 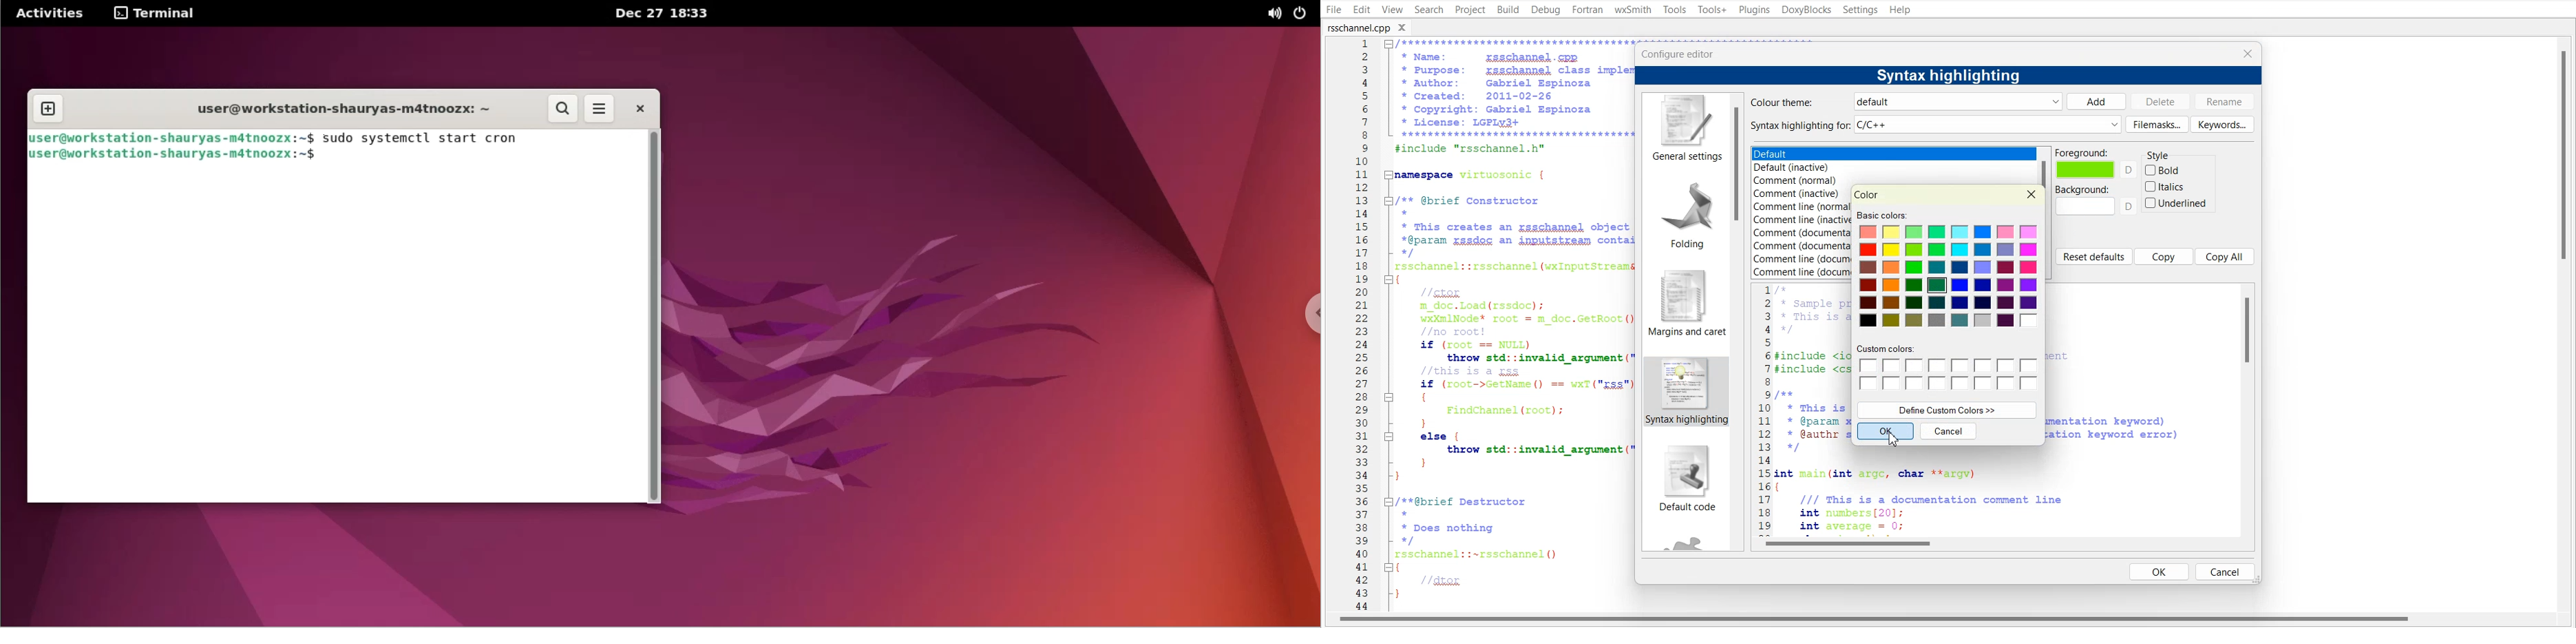 I want to click on Cancel, so click(x=1949, y=431).